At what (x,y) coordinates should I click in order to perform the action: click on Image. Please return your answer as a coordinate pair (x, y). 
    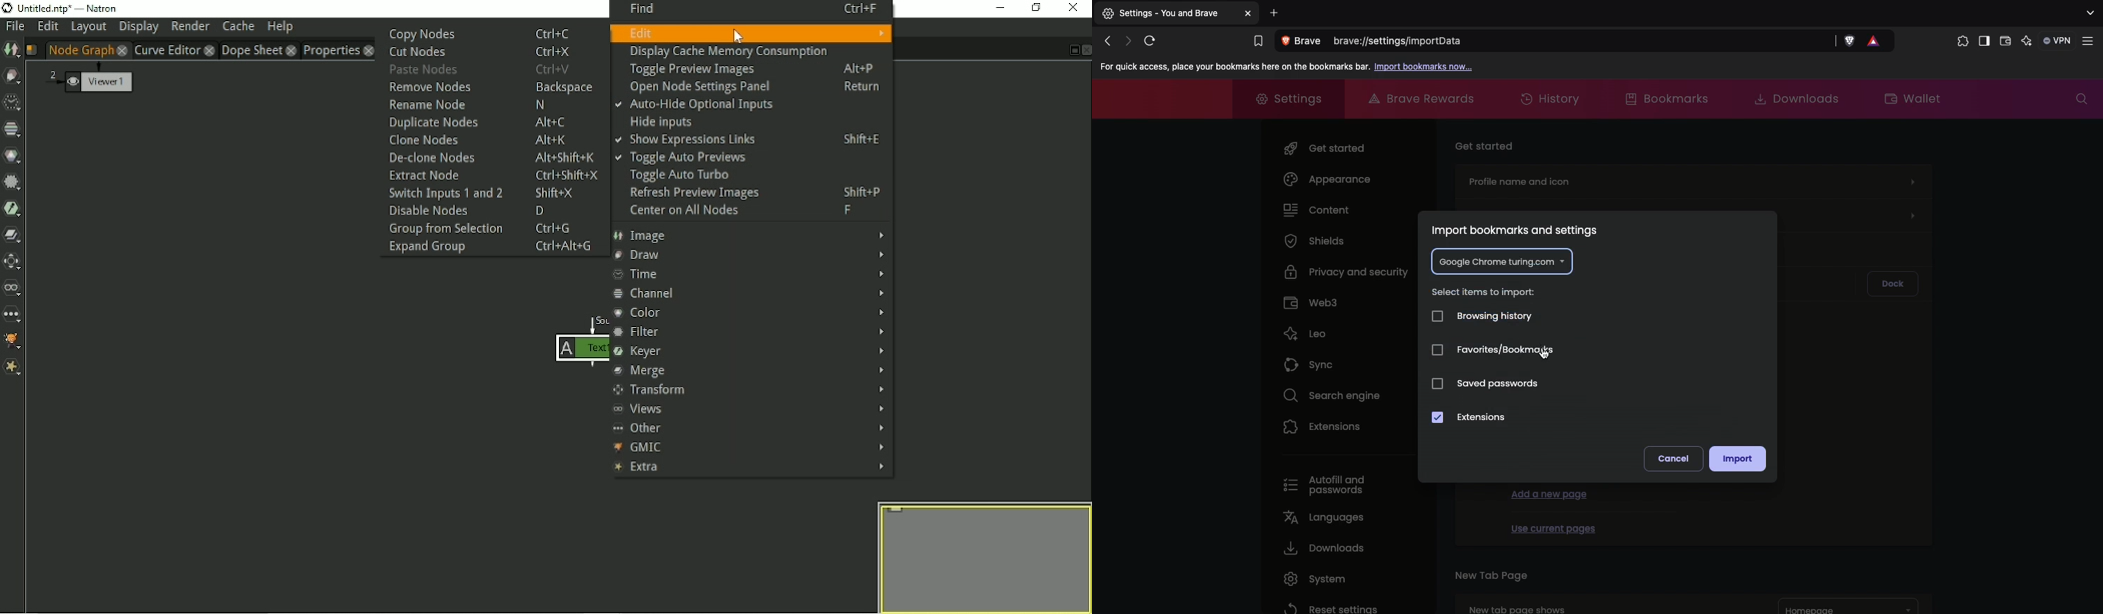
    Looking at the image, I should click on (751, 236).